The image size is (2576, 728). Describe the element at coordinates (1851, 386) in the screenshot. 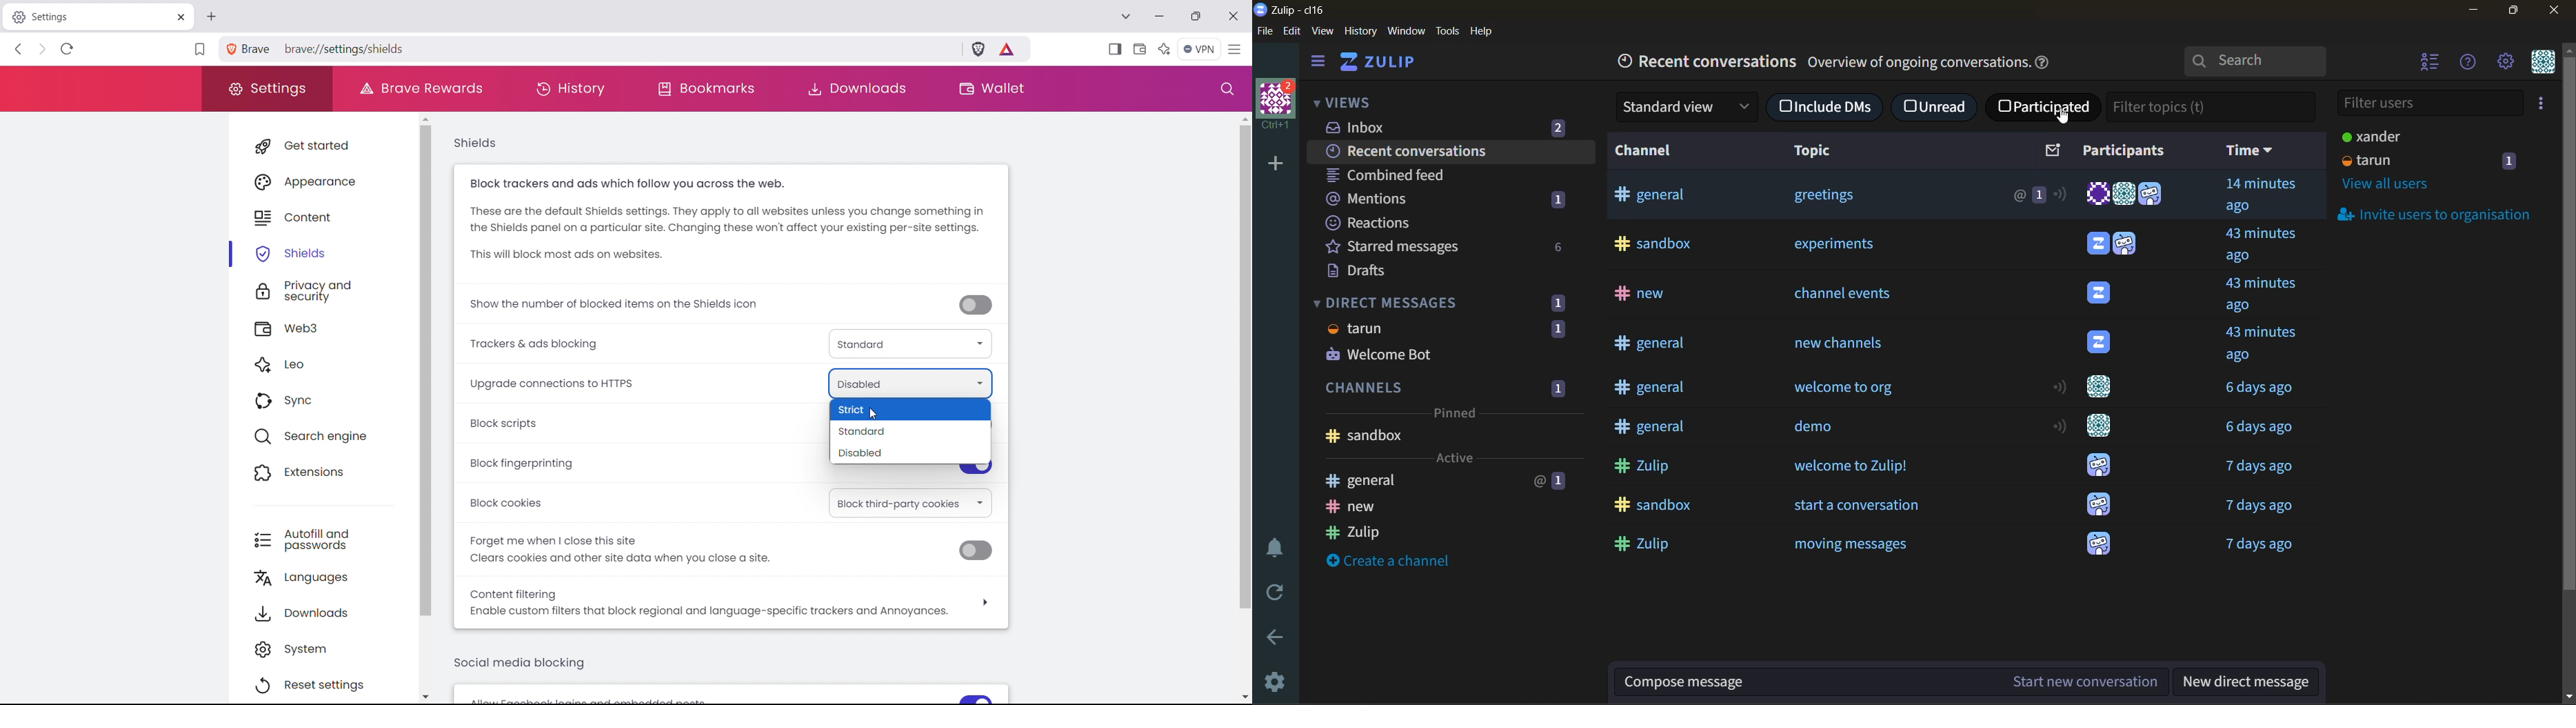

I see `welcome to org` at that location.